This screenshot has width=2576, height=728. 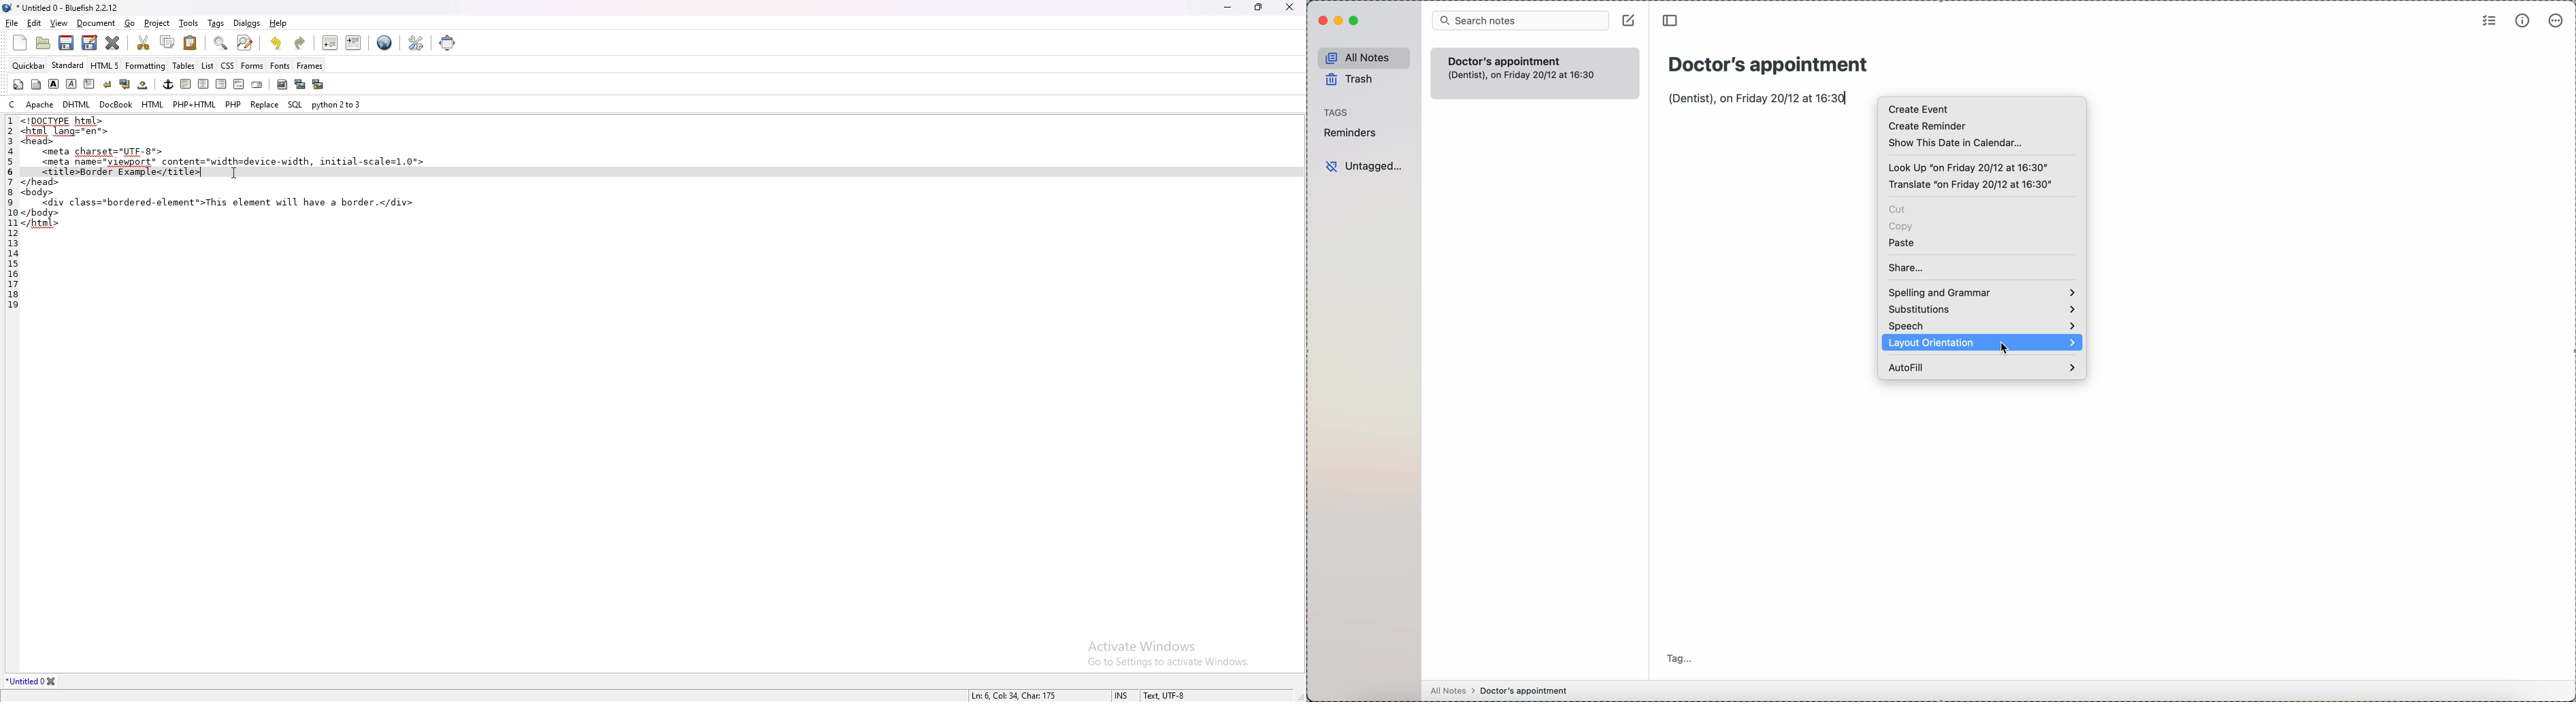 I want to click on check list, so click(x=2488, y=21).